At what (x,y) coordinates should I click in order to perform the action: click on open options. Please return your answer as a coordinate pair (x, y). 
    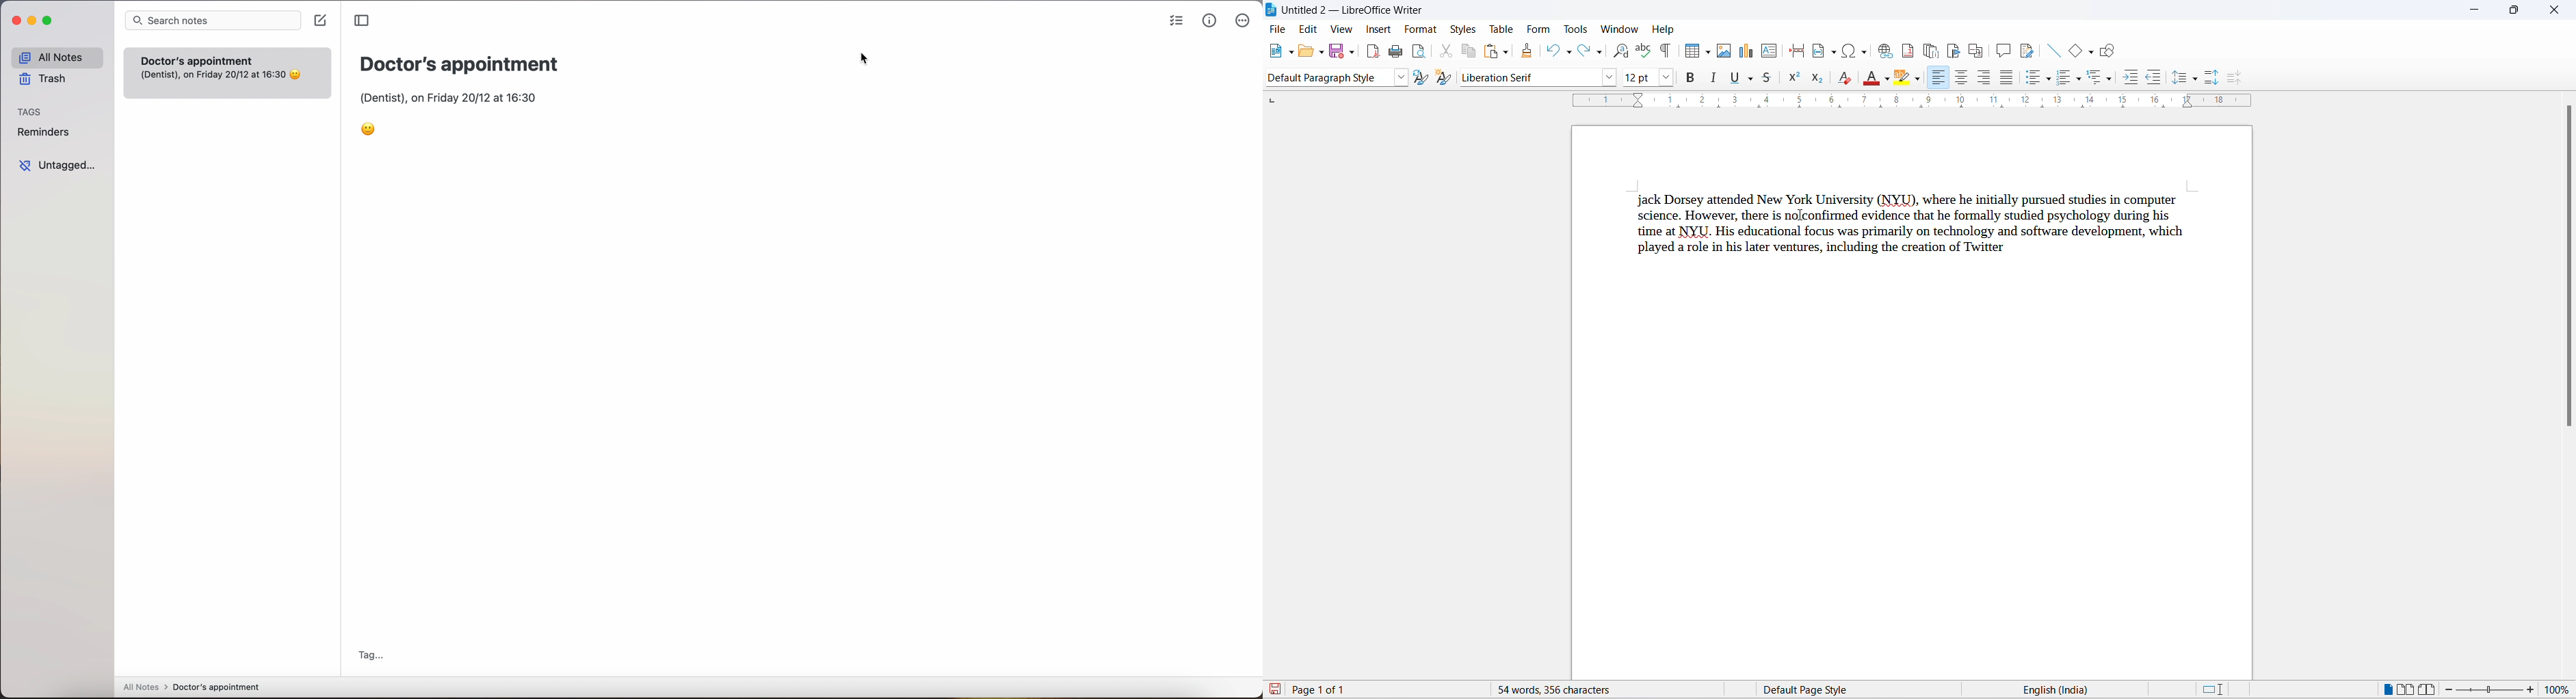
    Looking at the image, I should click on (1323, 52).